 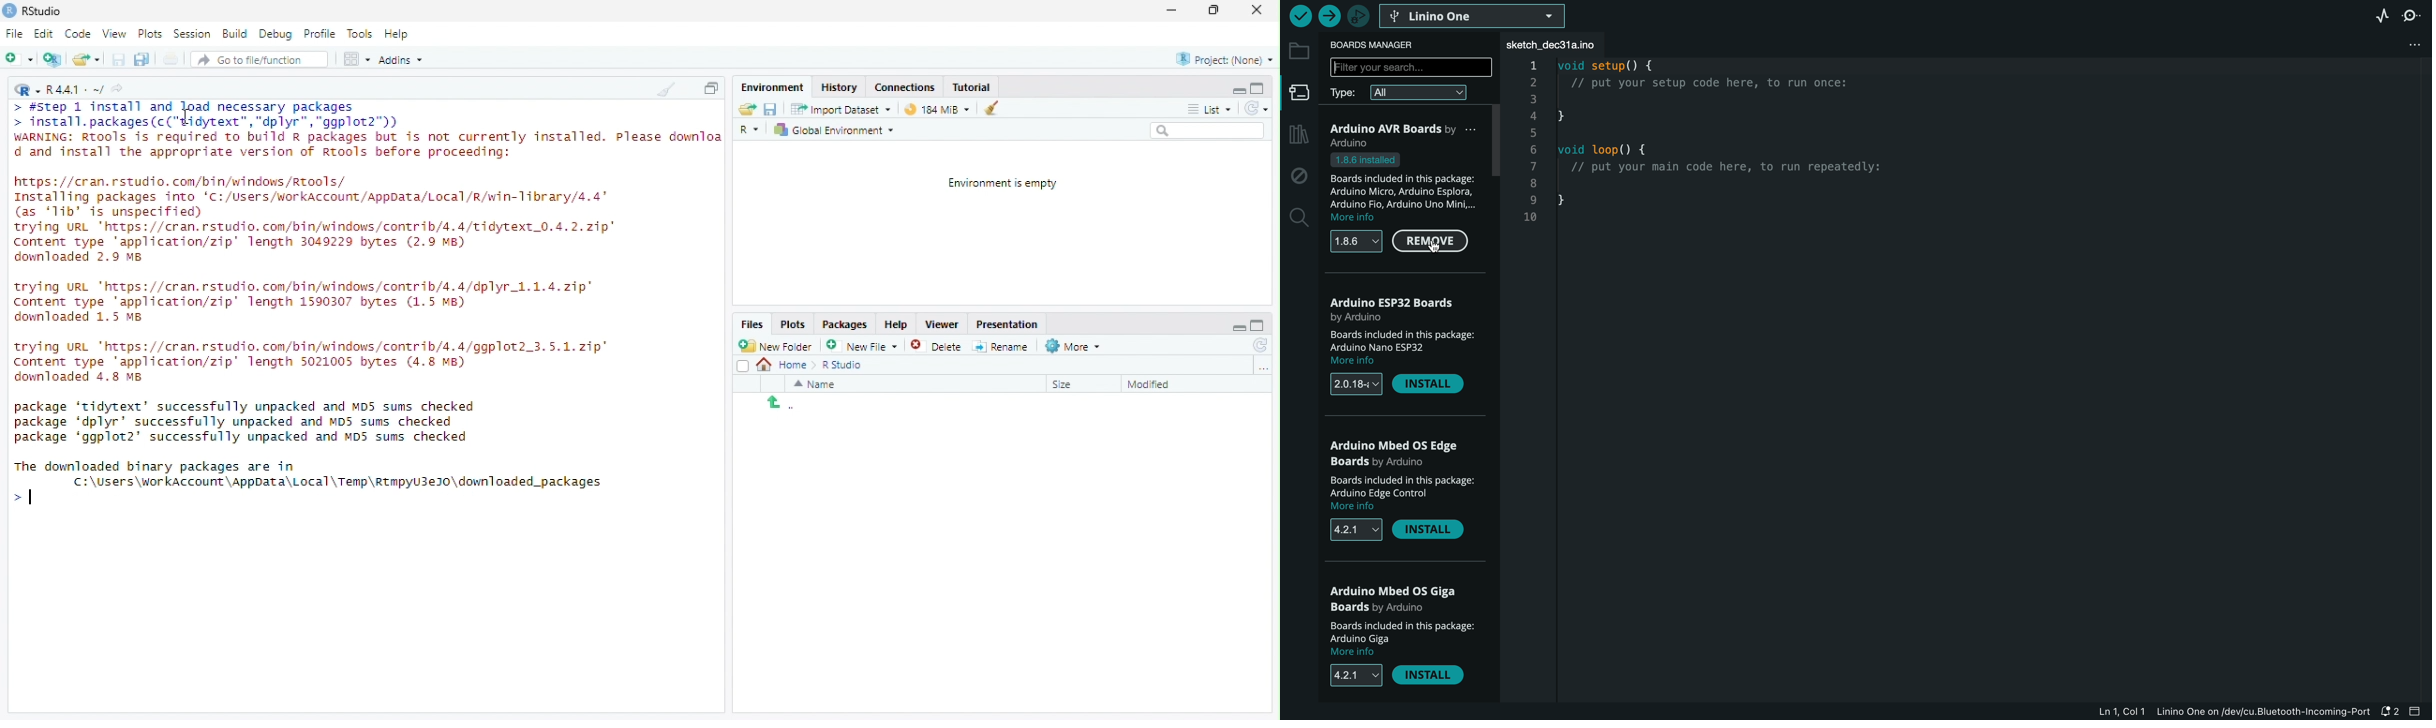 I want to click on serial plotter, so click(x=2382, y=17).